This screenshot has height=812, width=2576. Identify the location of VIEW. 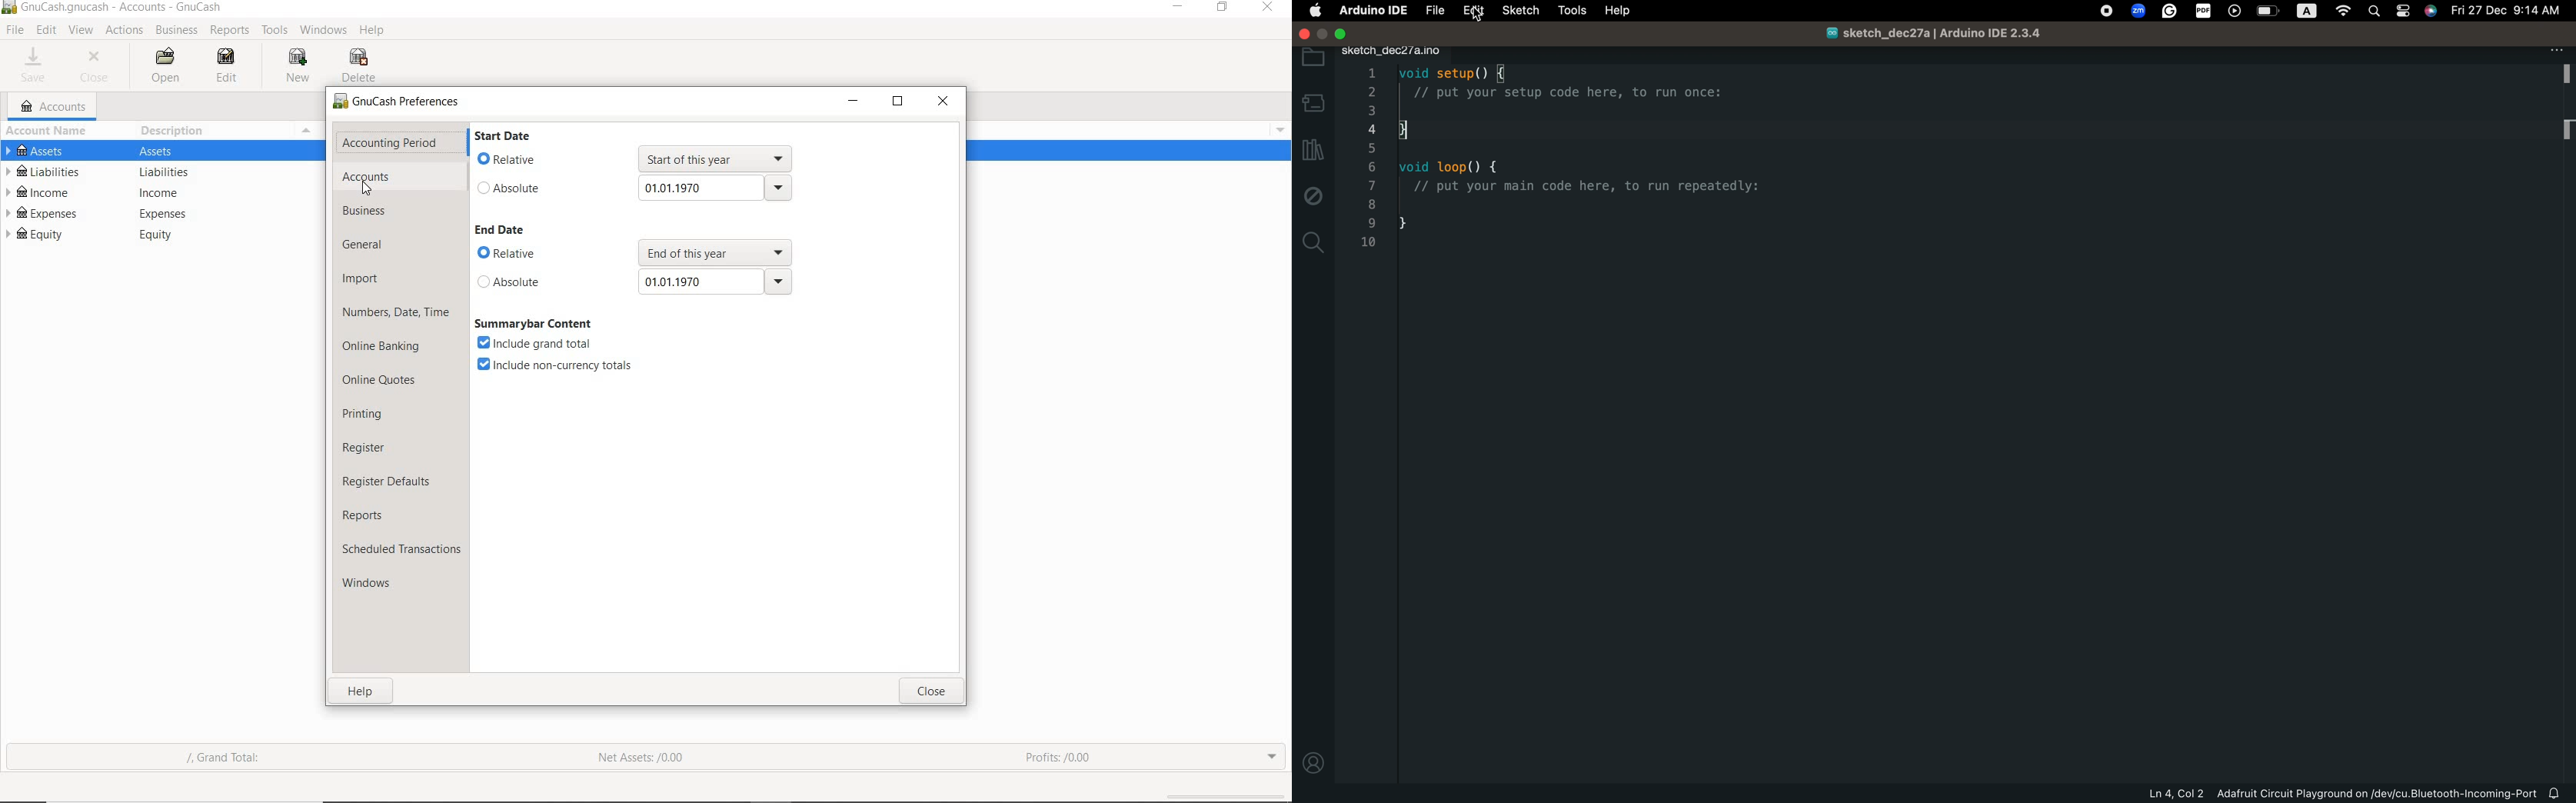
(81, 28).